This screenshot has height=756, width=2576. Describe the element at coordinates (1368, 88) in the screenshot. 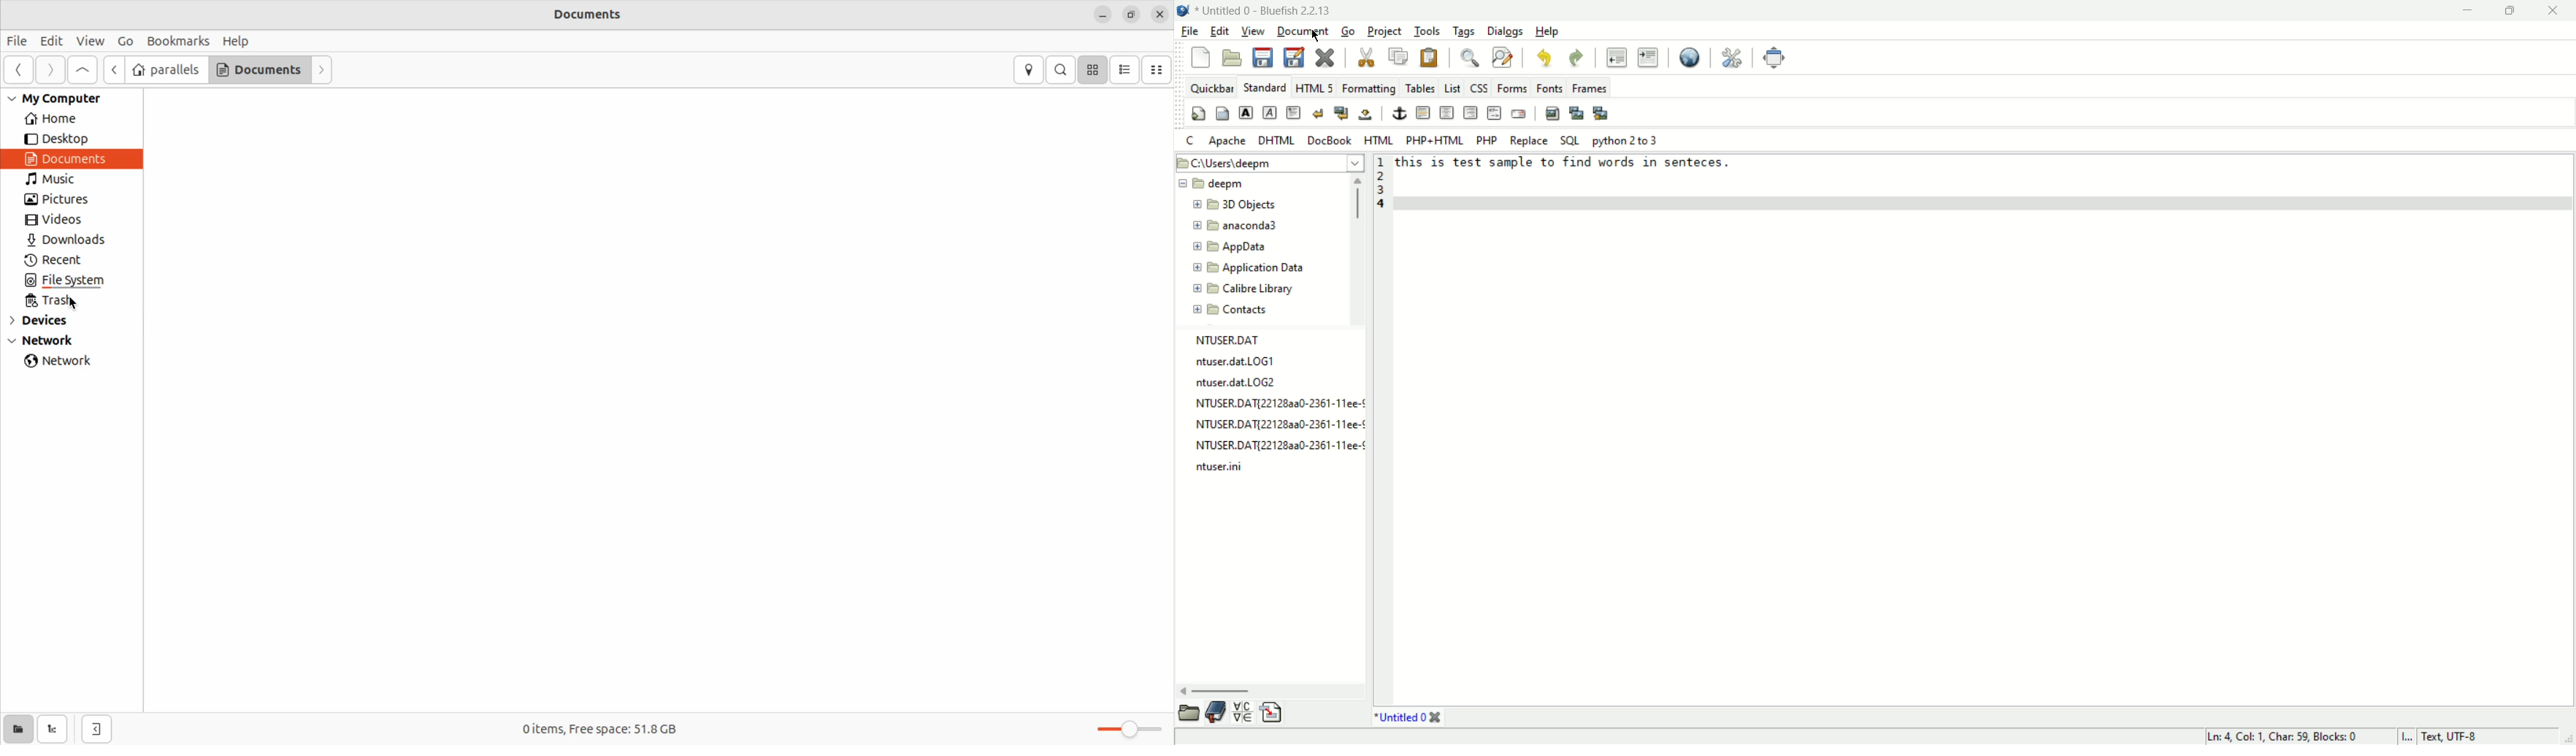

I see `formatting` at that location.